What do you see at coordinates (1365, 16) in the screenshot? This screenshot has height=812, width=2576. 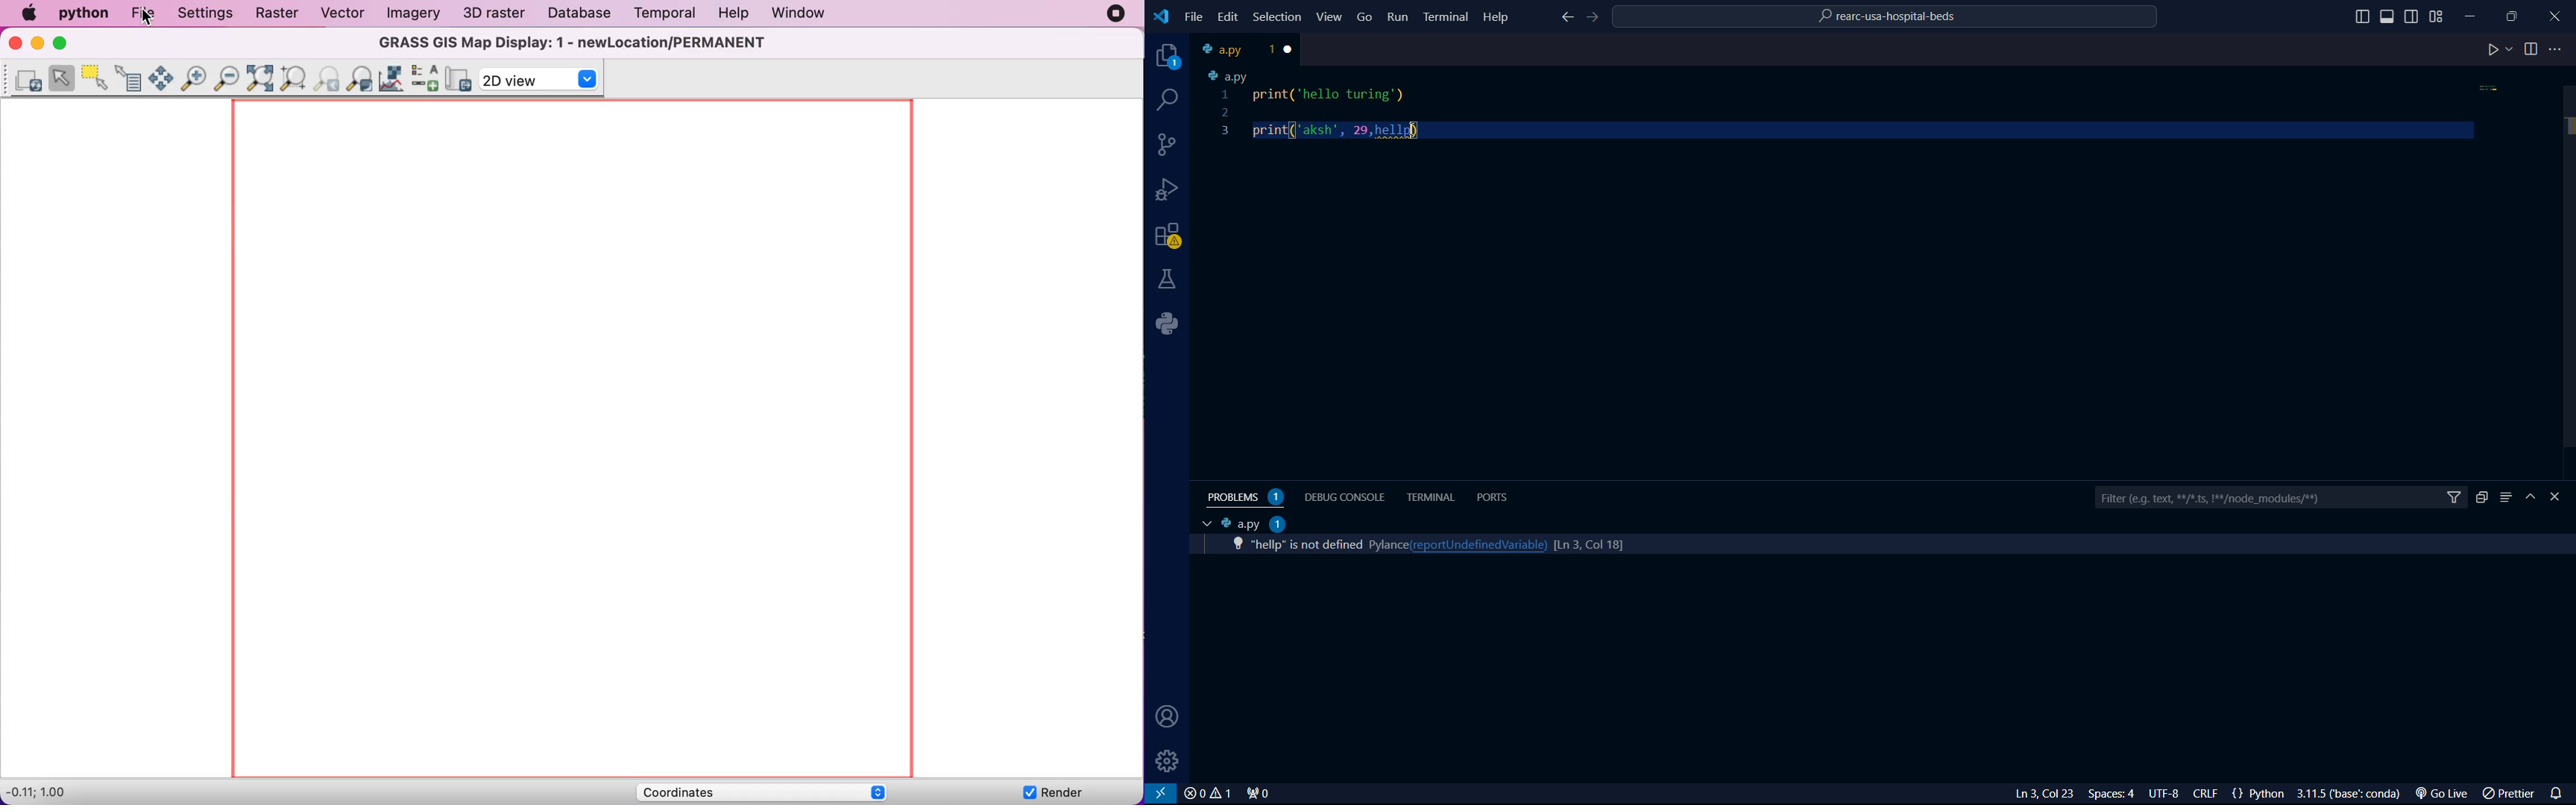 I see `Go` at bounding box center [1365, 16].